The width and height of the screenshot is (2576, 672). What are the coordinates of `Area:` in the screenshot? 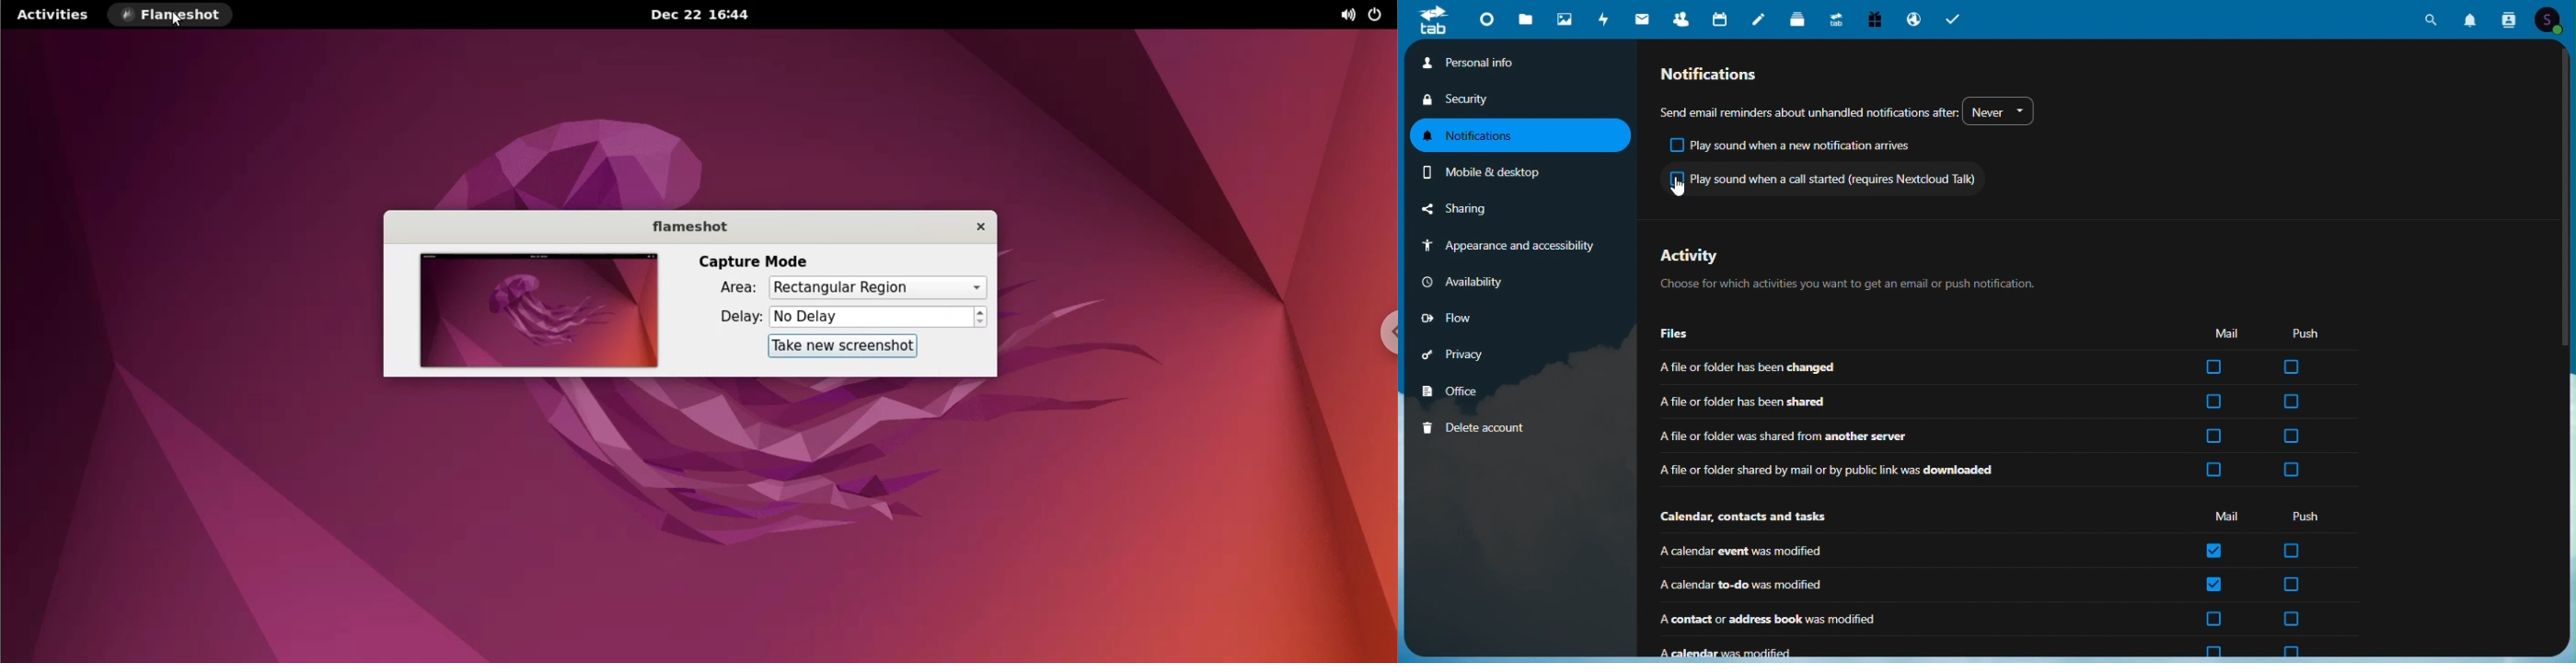 It's located at (729, 289).